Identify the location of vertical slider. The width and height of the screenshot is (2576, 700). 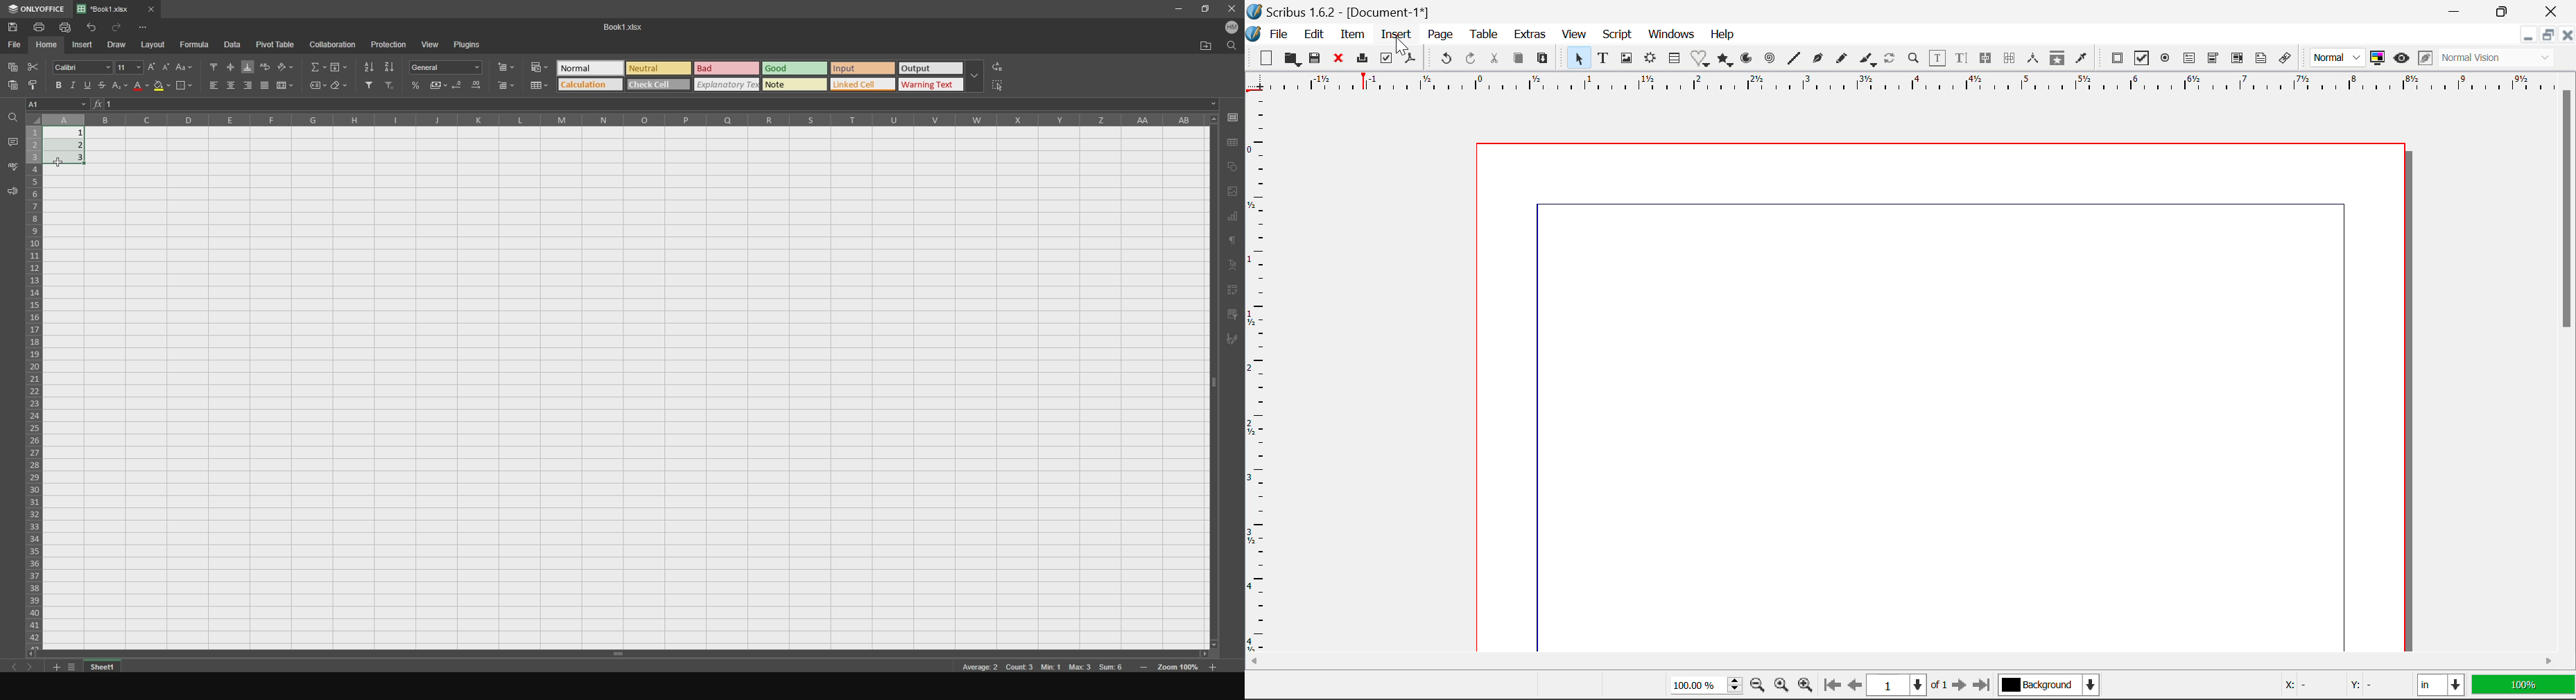
(1214, 392).